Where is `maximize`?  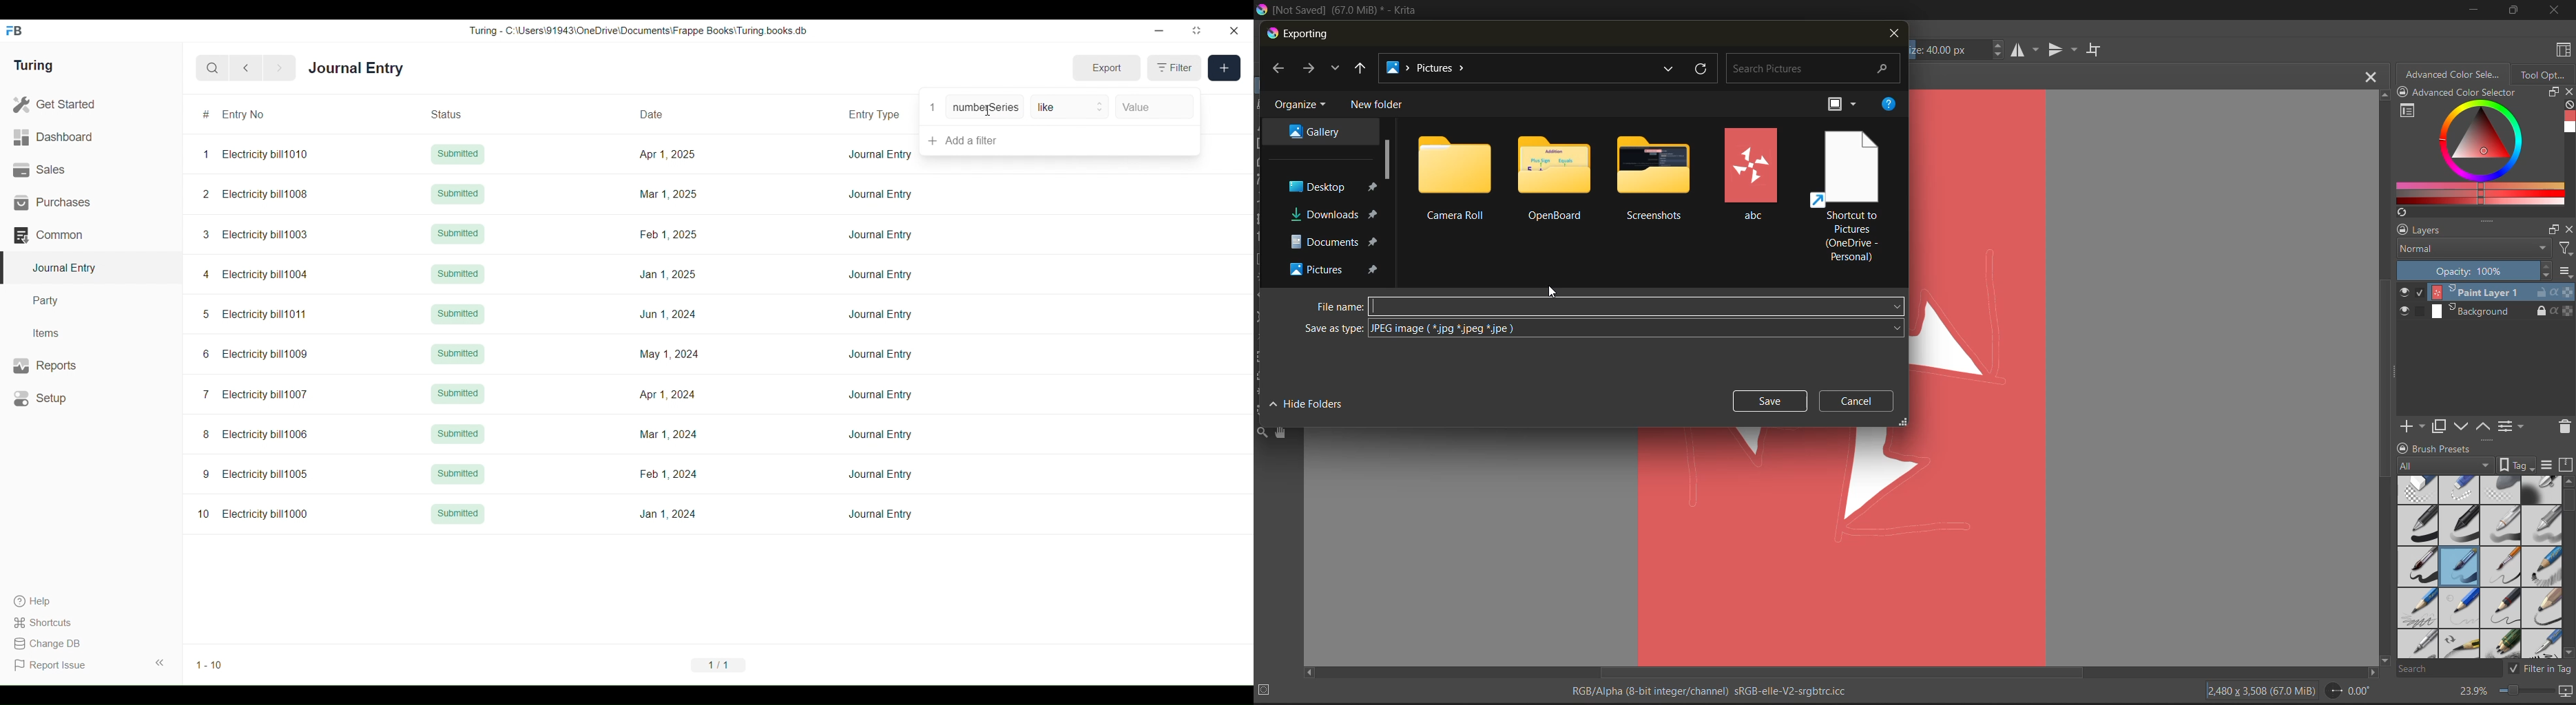
maximize is located at coordinates (2513, 9).